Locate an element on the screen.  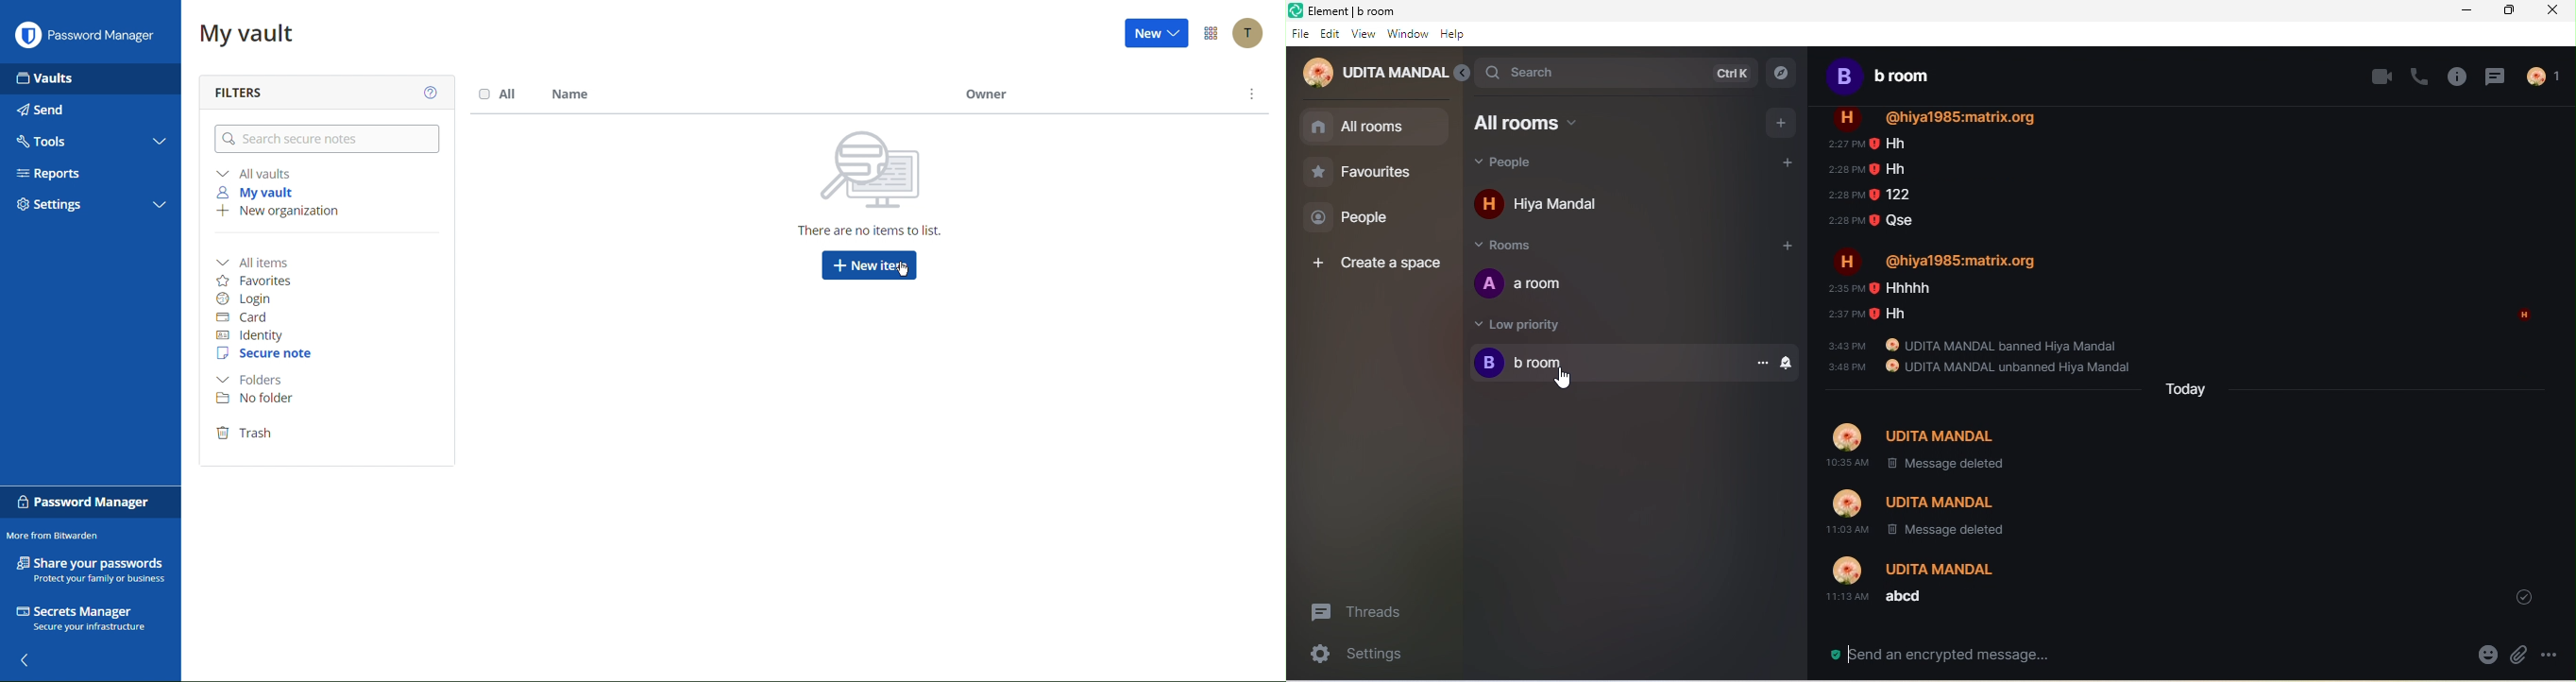
Cursor is located at coordinates (904, 272).